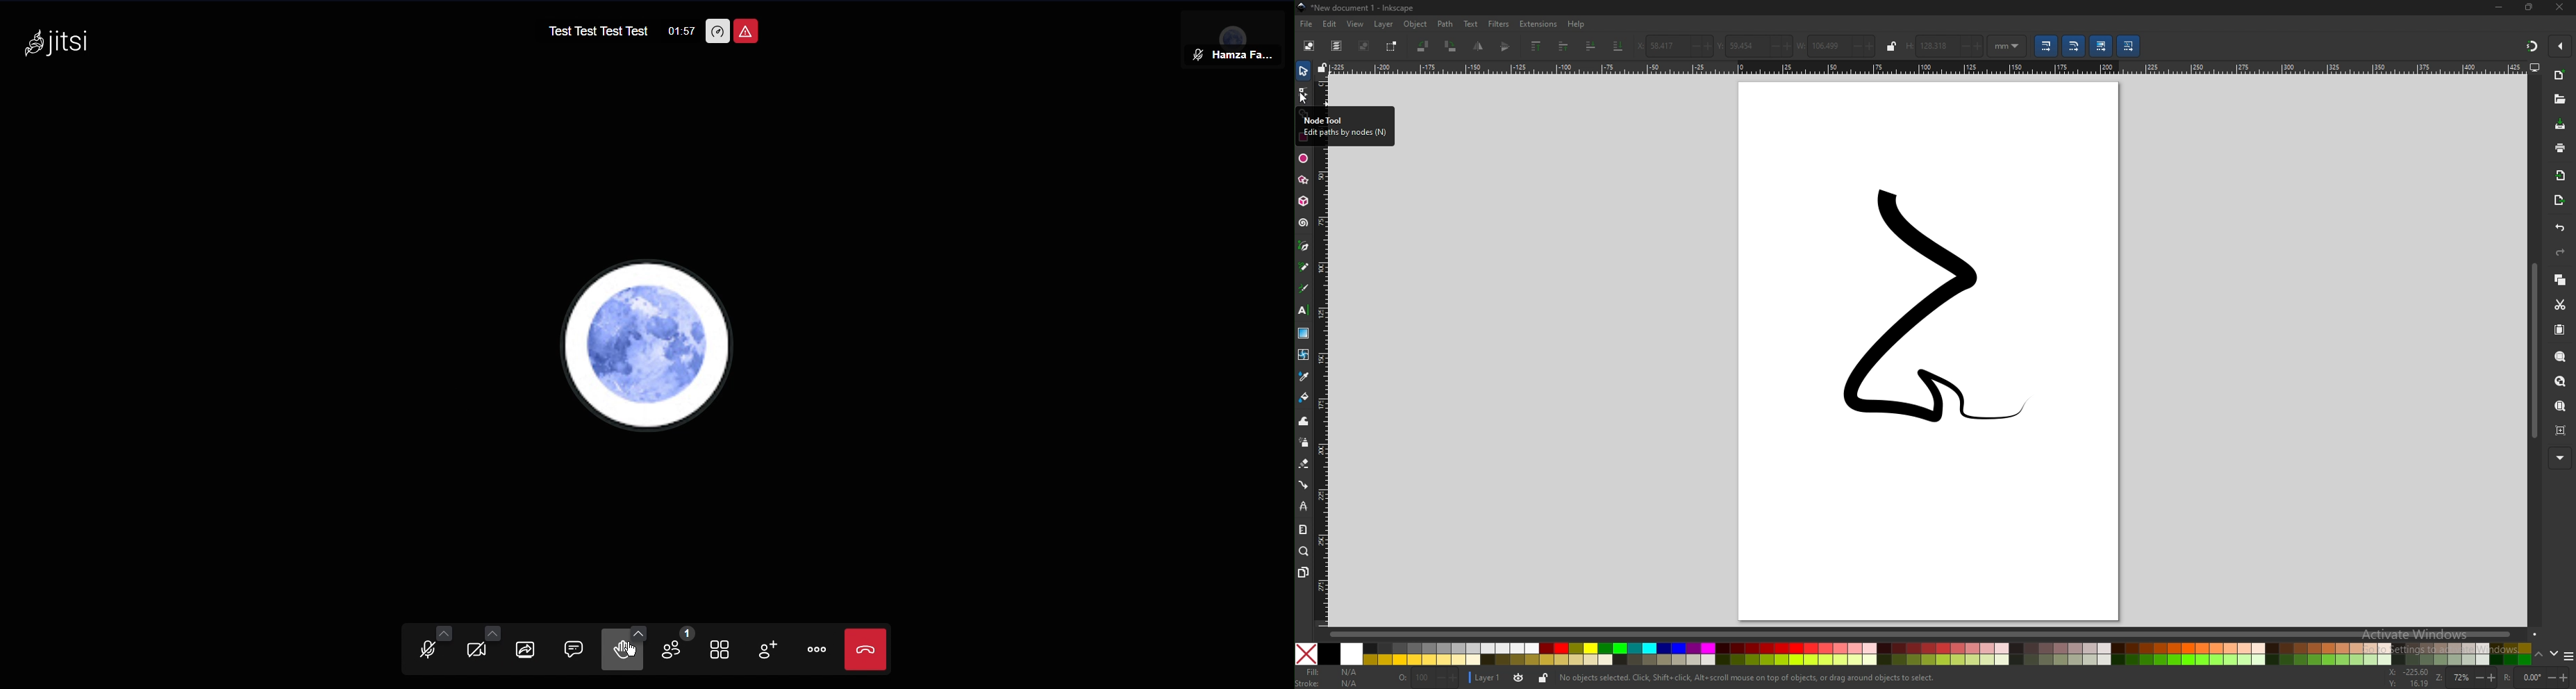 The image size is (2576, 700). I want to click on resize, so click(2531, 8).